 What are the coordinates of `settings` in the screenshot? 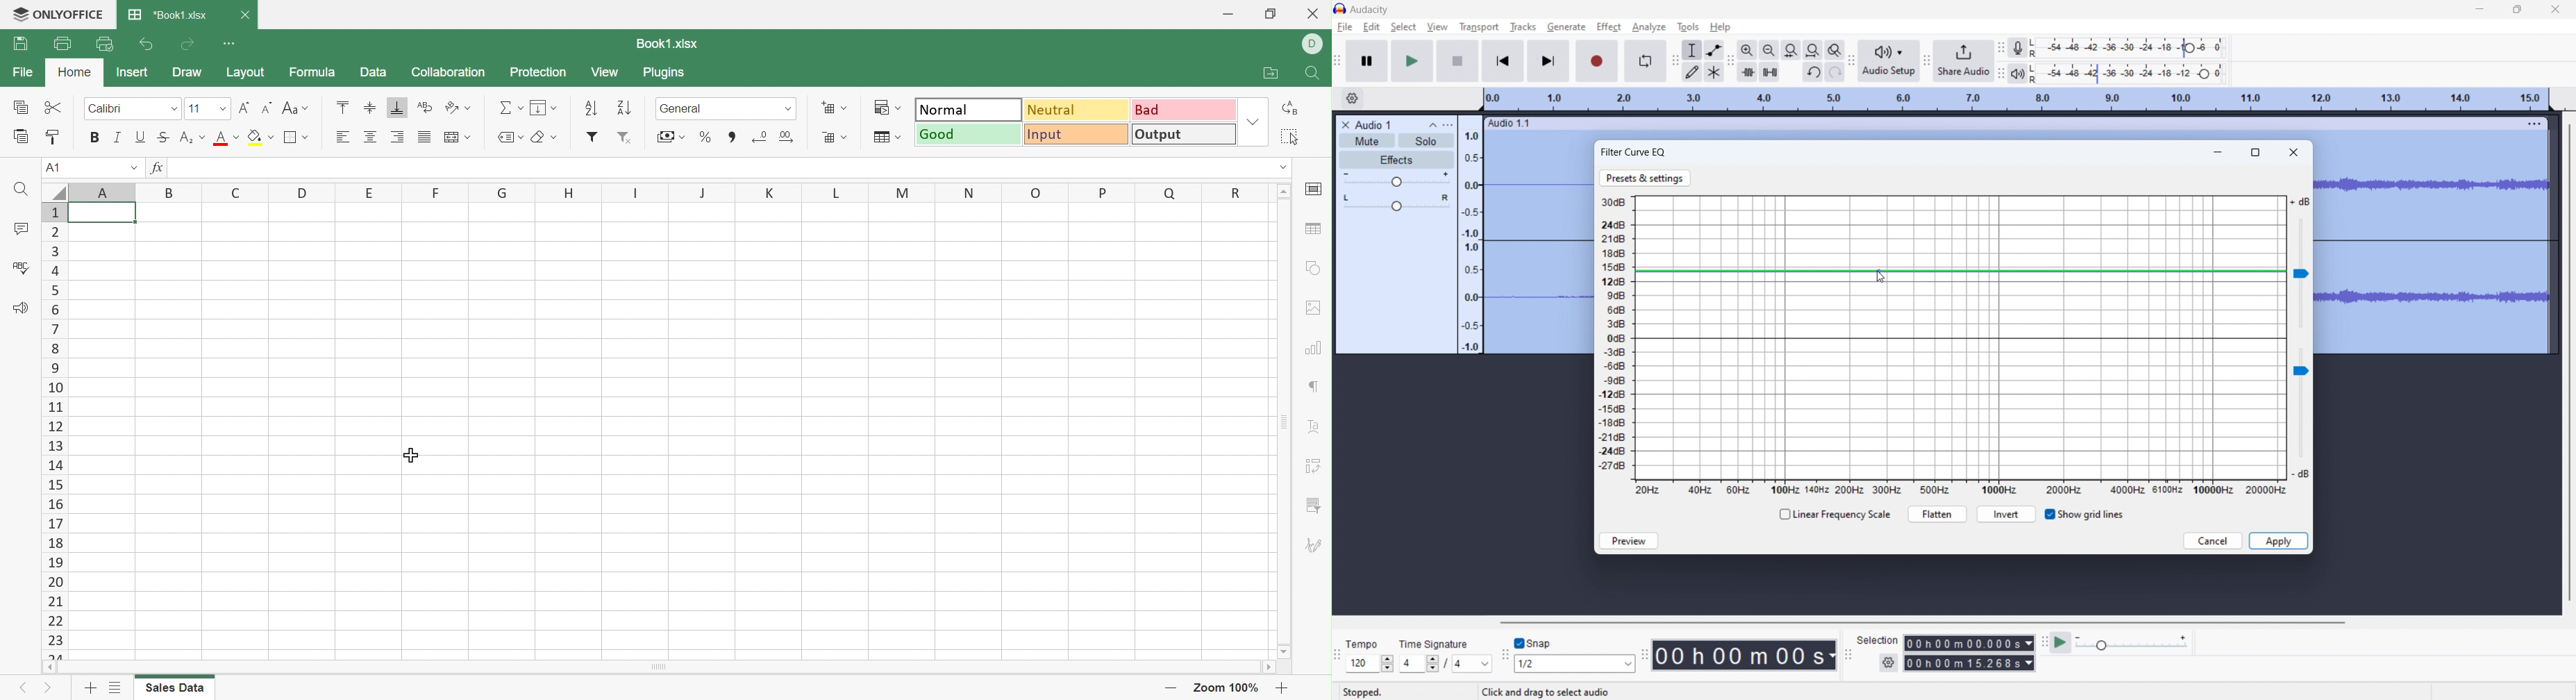 It's located at (1888, 663).